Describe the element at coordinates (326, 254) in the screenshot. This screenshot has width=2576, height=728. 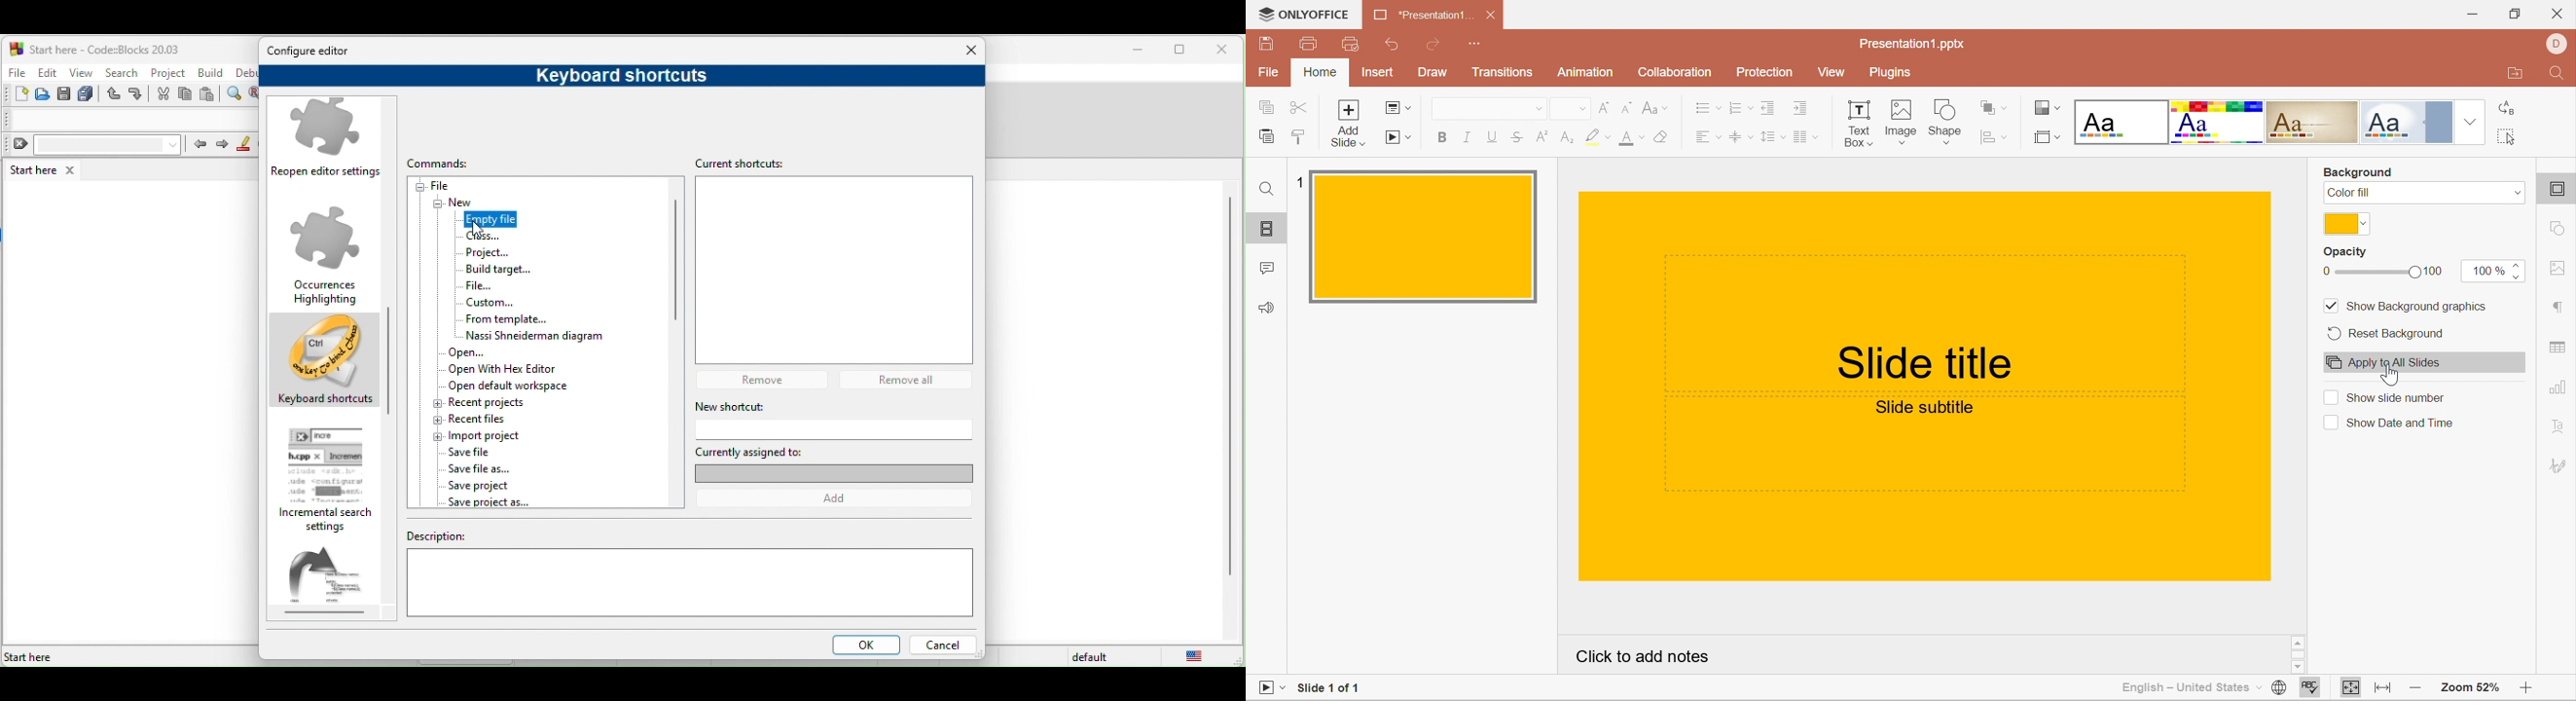
I see `occurrences highlighting` at that location.